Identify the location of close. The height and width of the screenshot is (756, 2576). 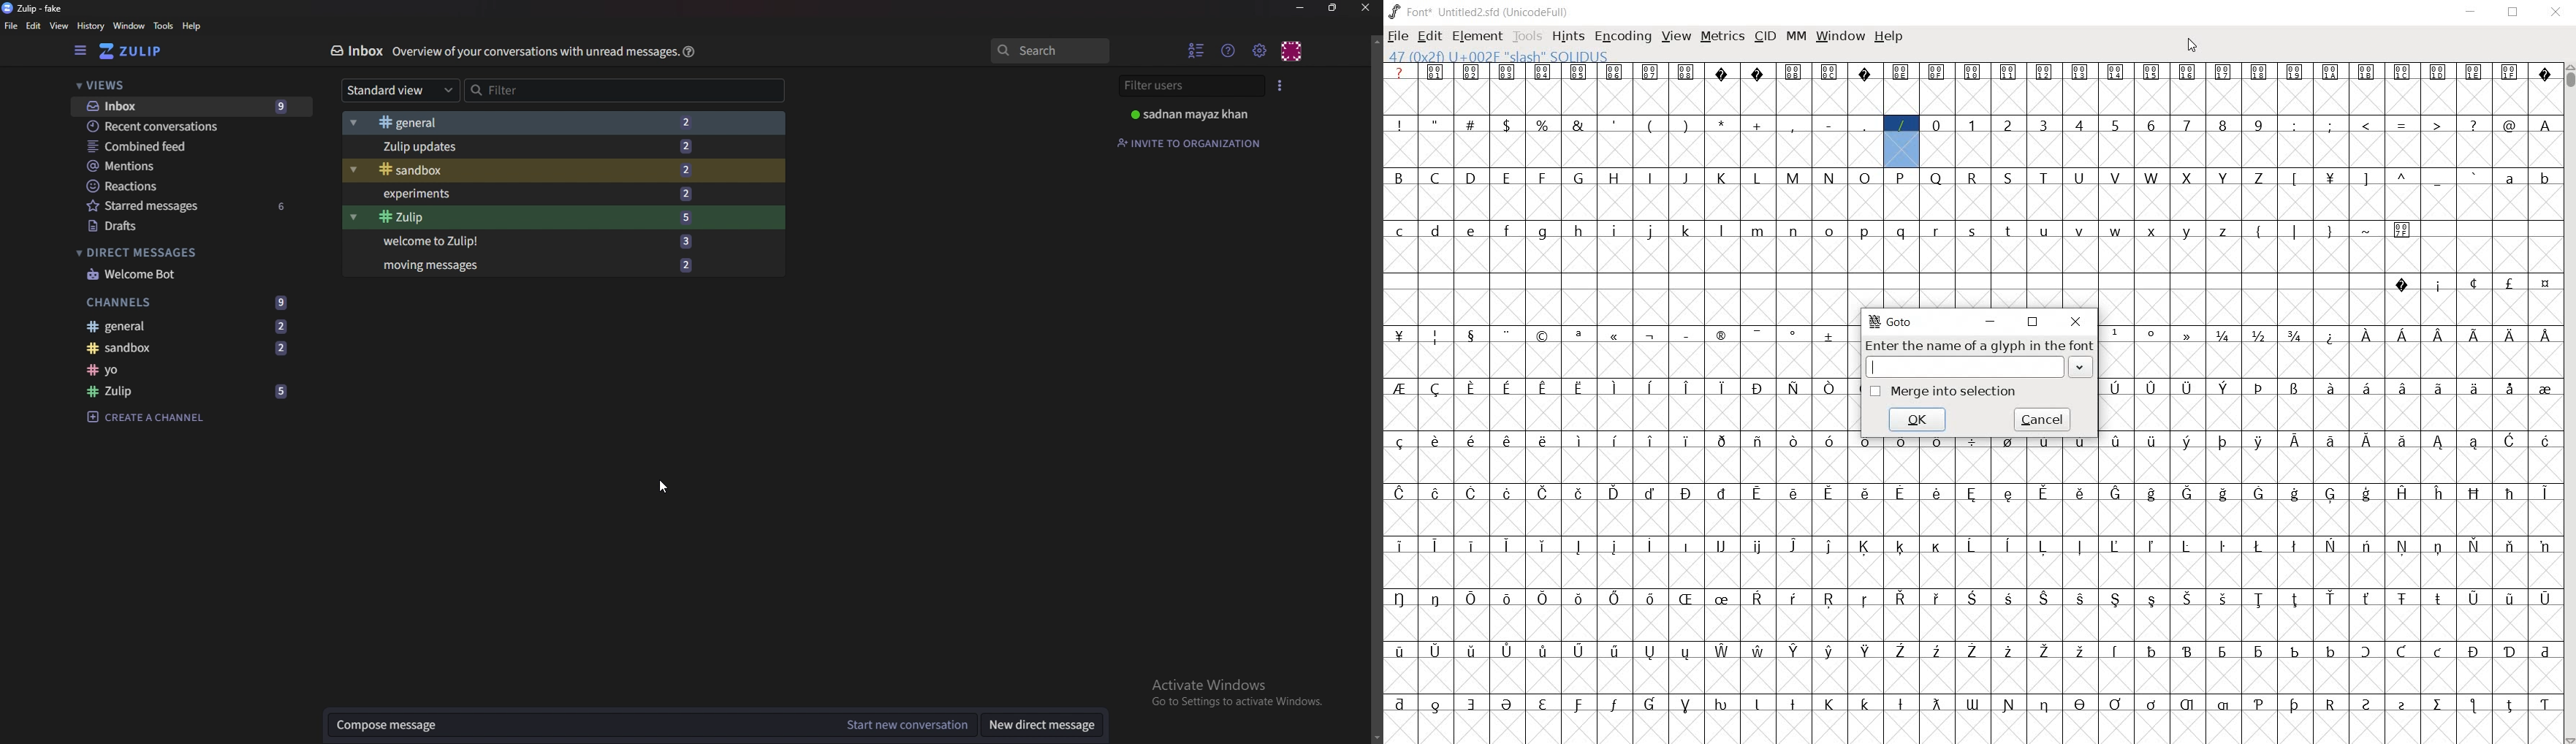
(2075, 322).